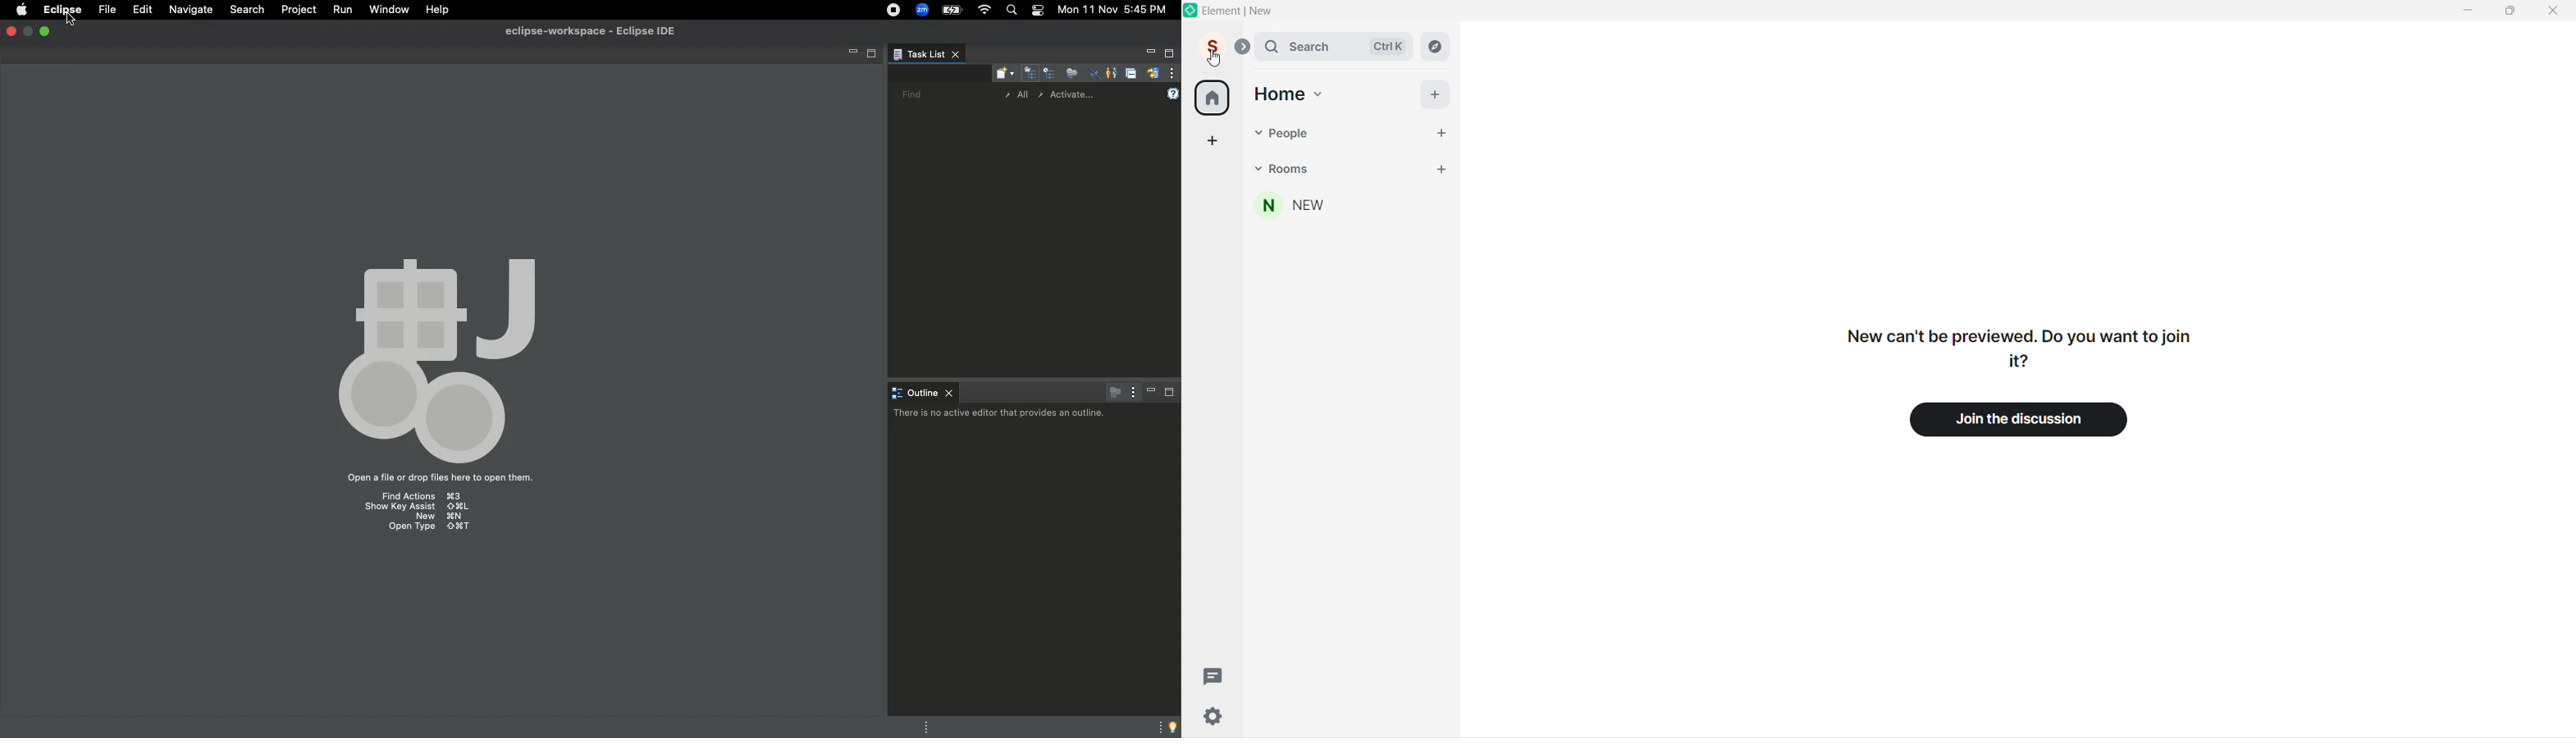  I want to click on Profile, so click(1210, 48).